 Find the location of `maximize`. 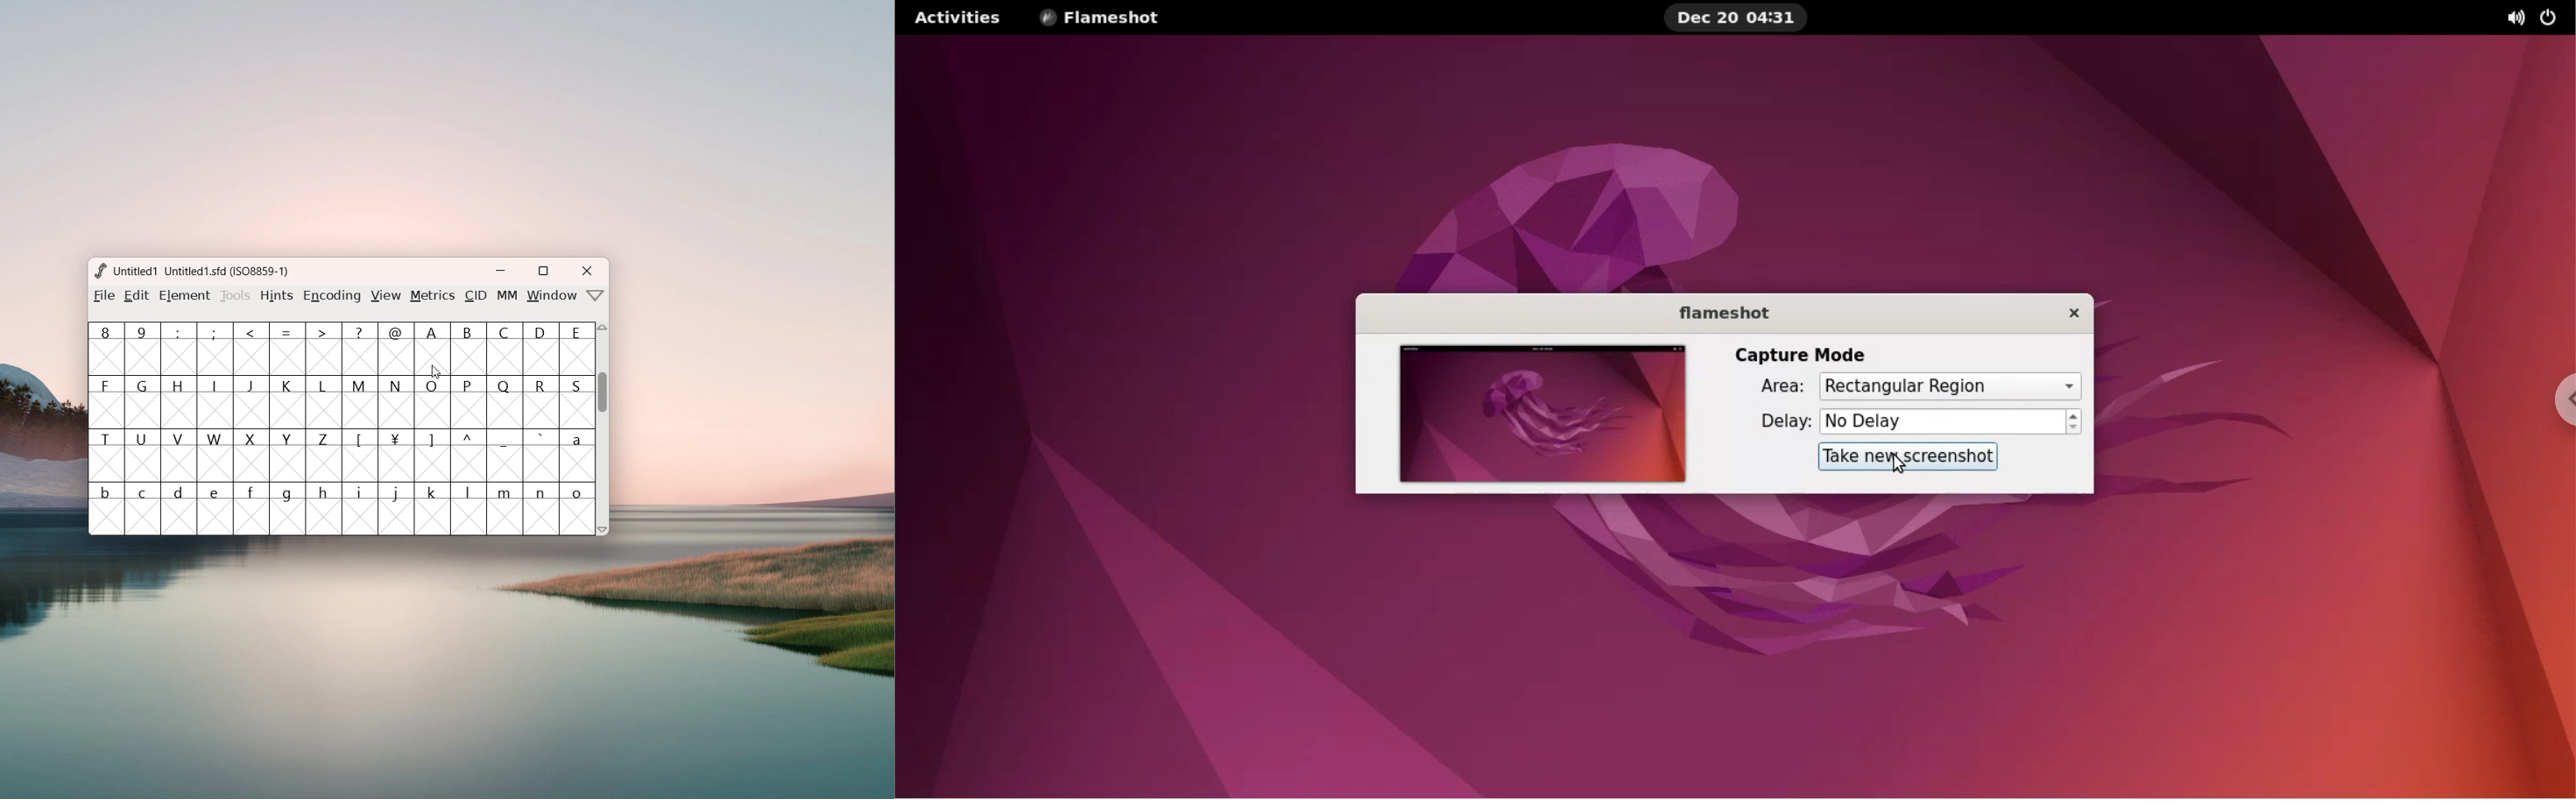

maximize is located at coordinates (547, 271).